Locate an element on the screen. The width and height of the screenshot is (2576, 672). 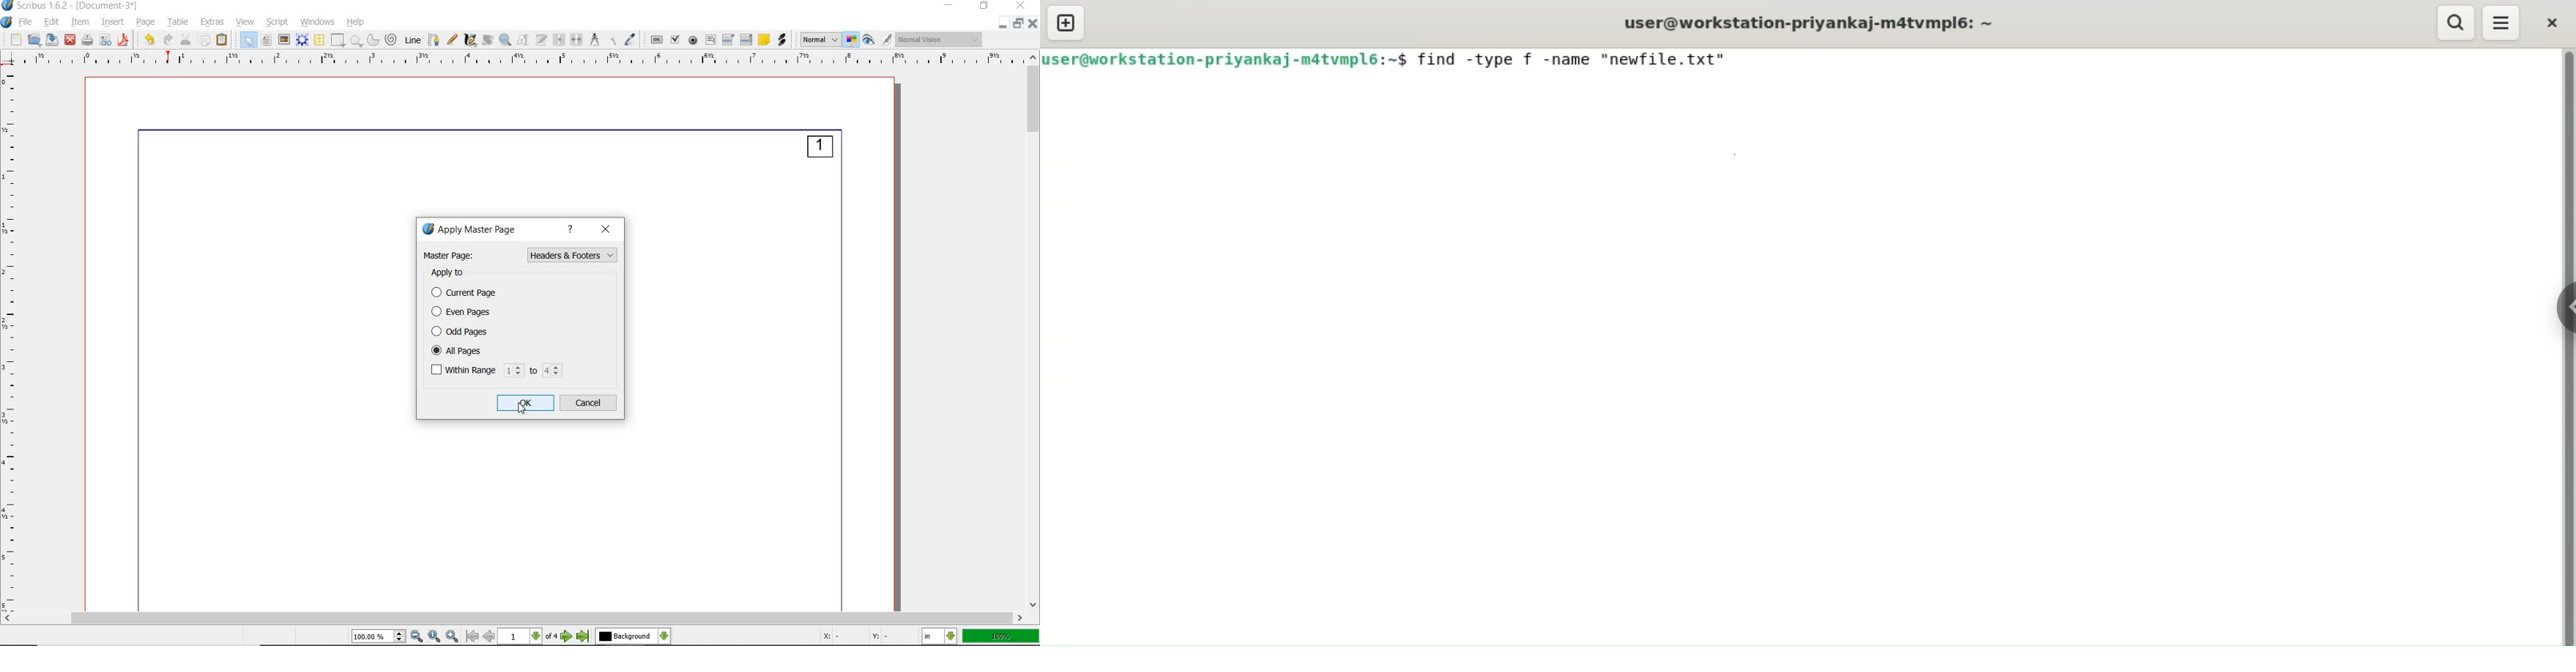
link annotation is located at coordinates (783, 40).